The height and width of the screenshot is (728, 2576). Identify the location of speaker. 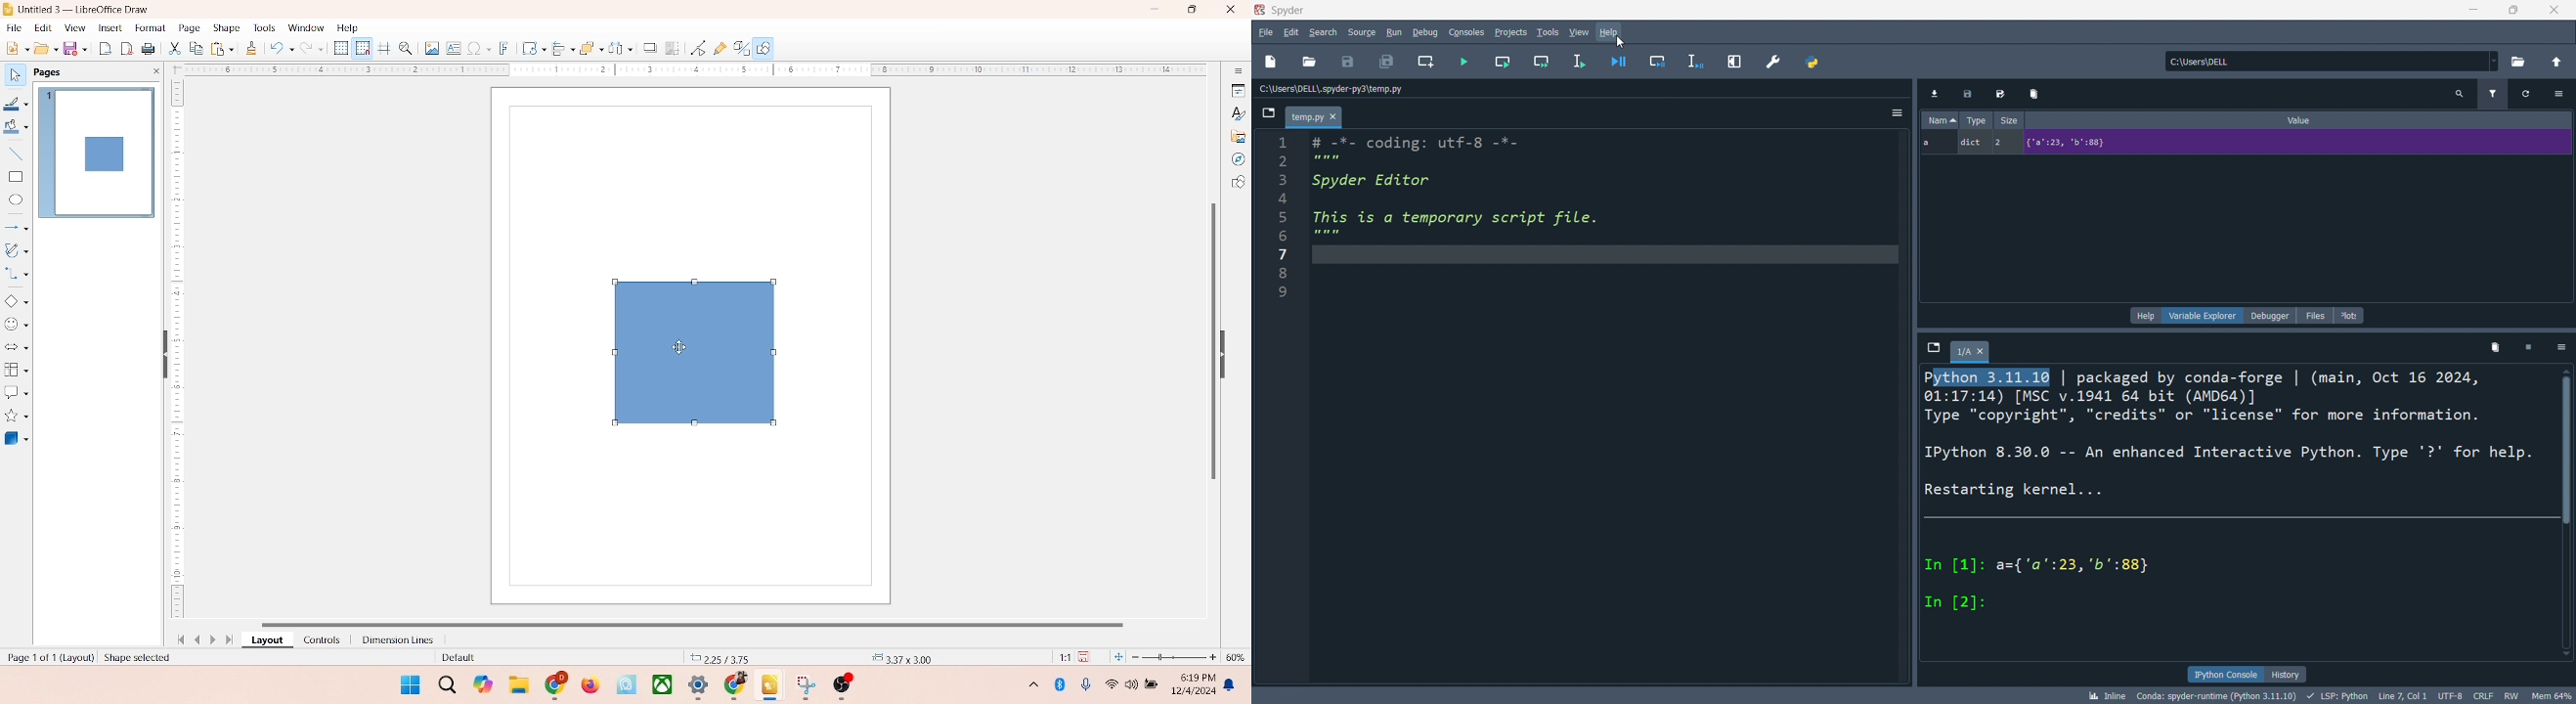
(1134, 684).